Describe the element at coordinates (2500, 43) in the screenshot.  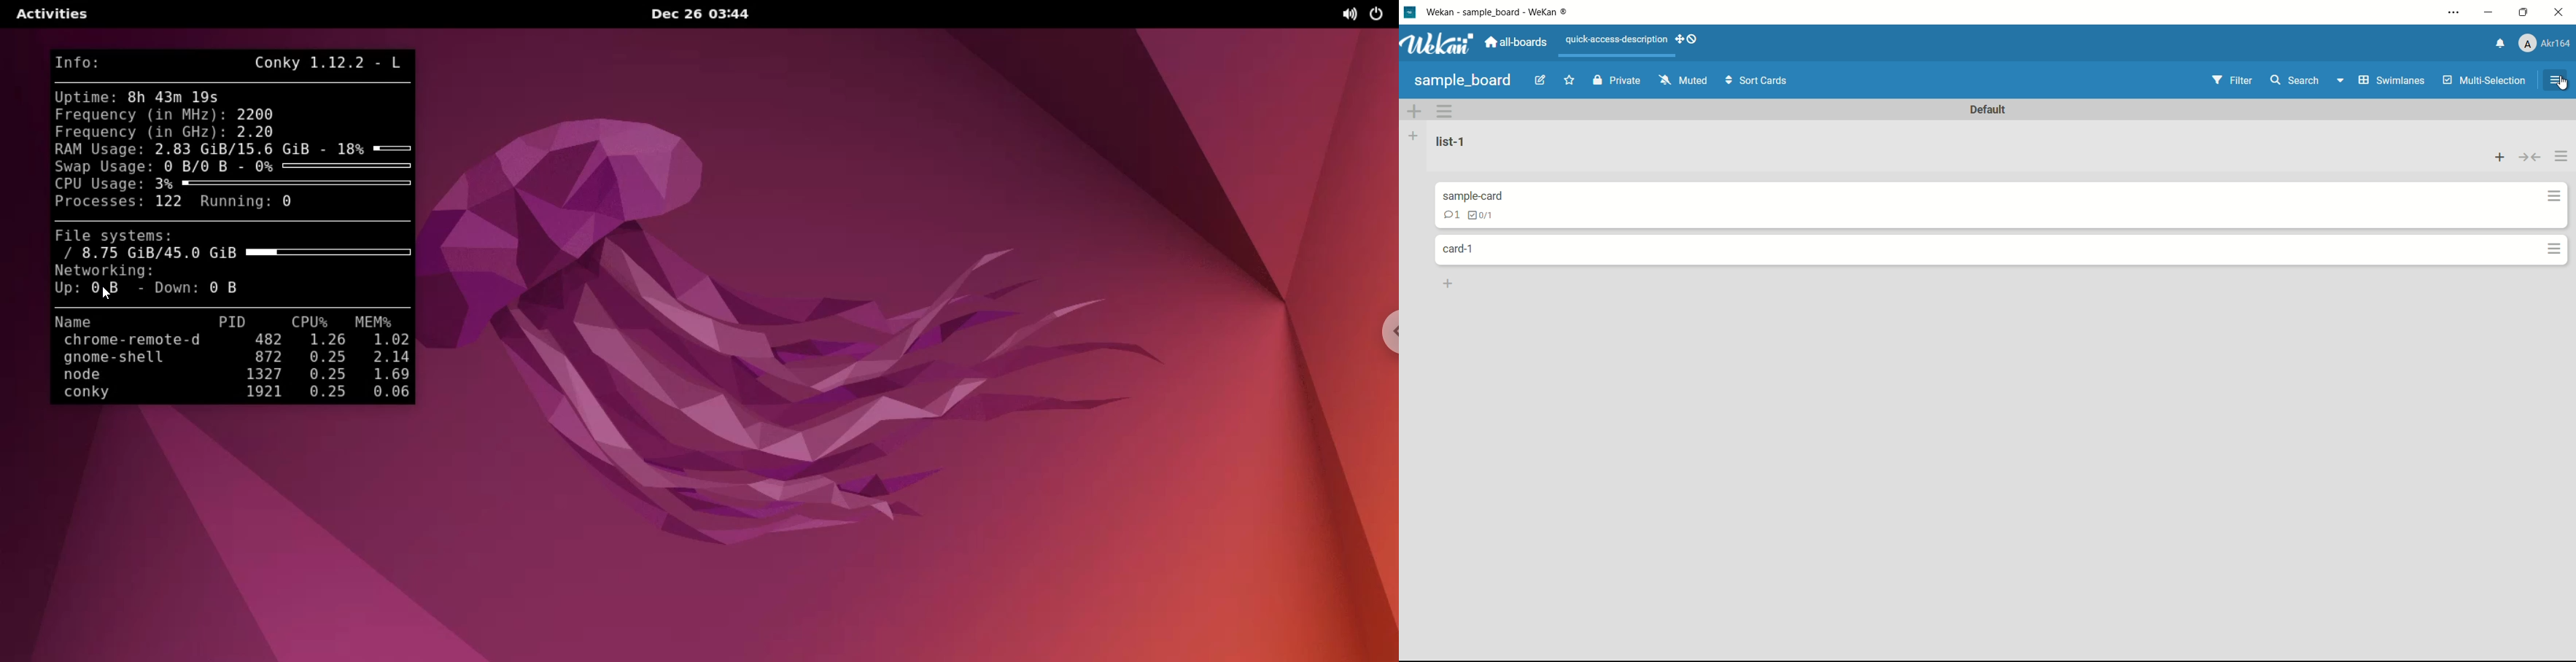
I see `notifications` at that location.